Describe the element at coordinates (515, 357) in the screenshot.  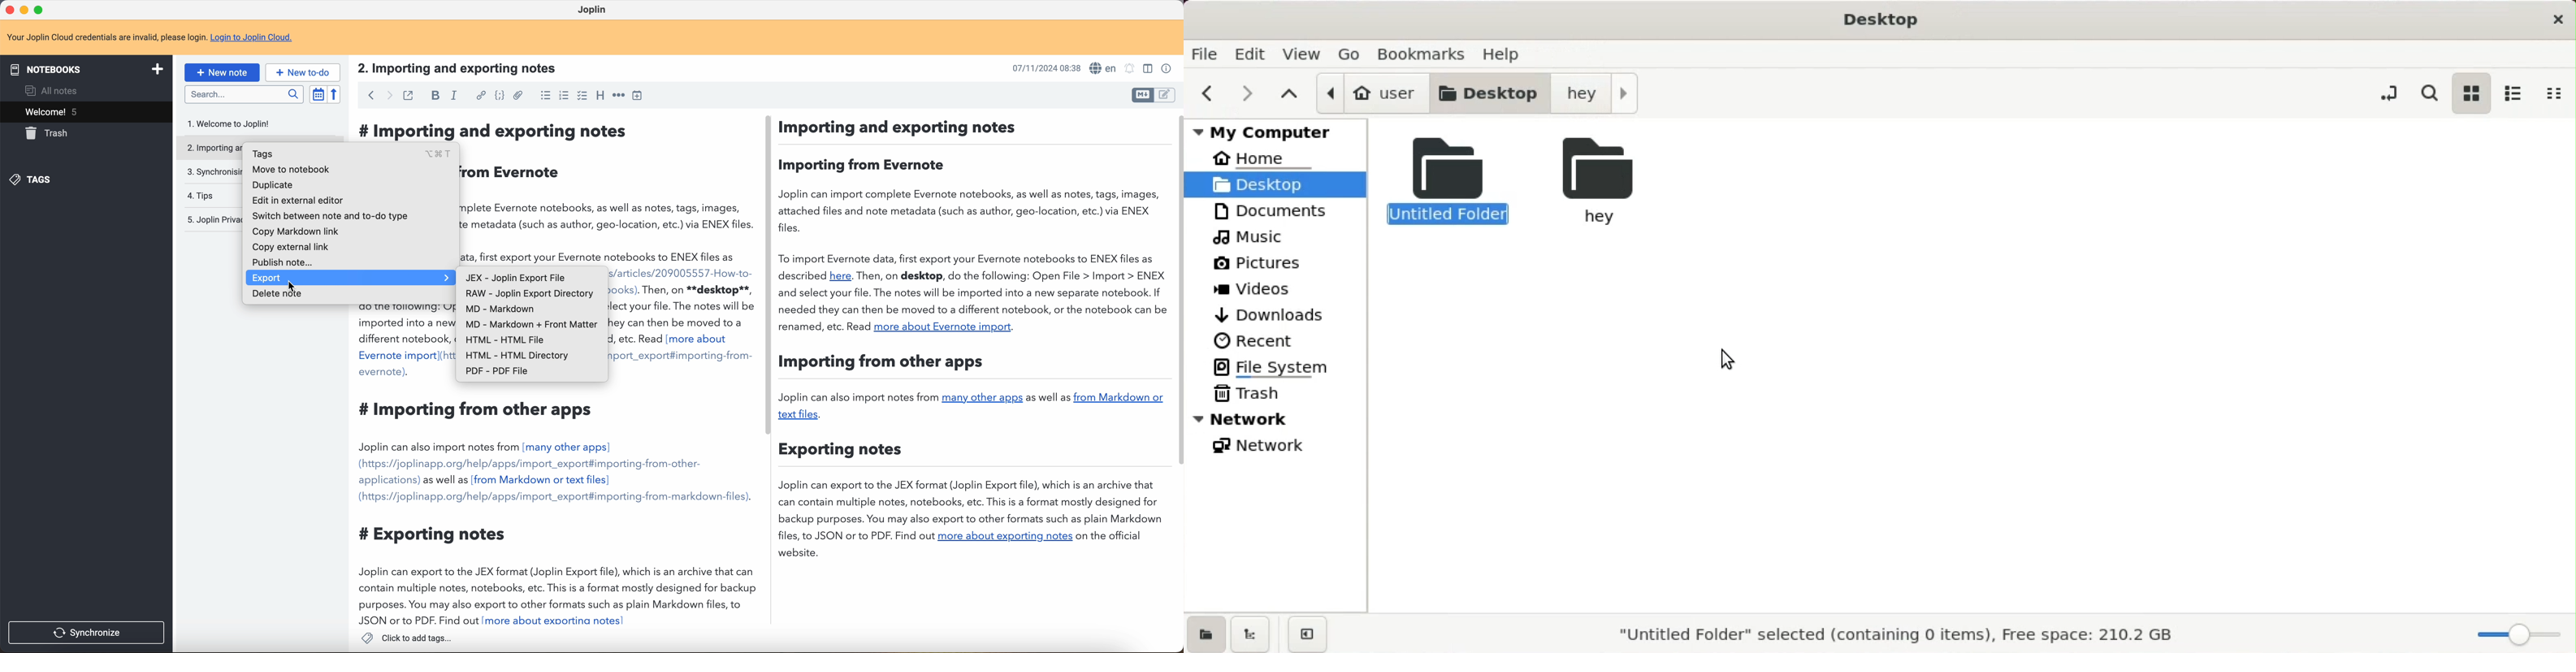
I see `HTML - HTML directory` at that location.